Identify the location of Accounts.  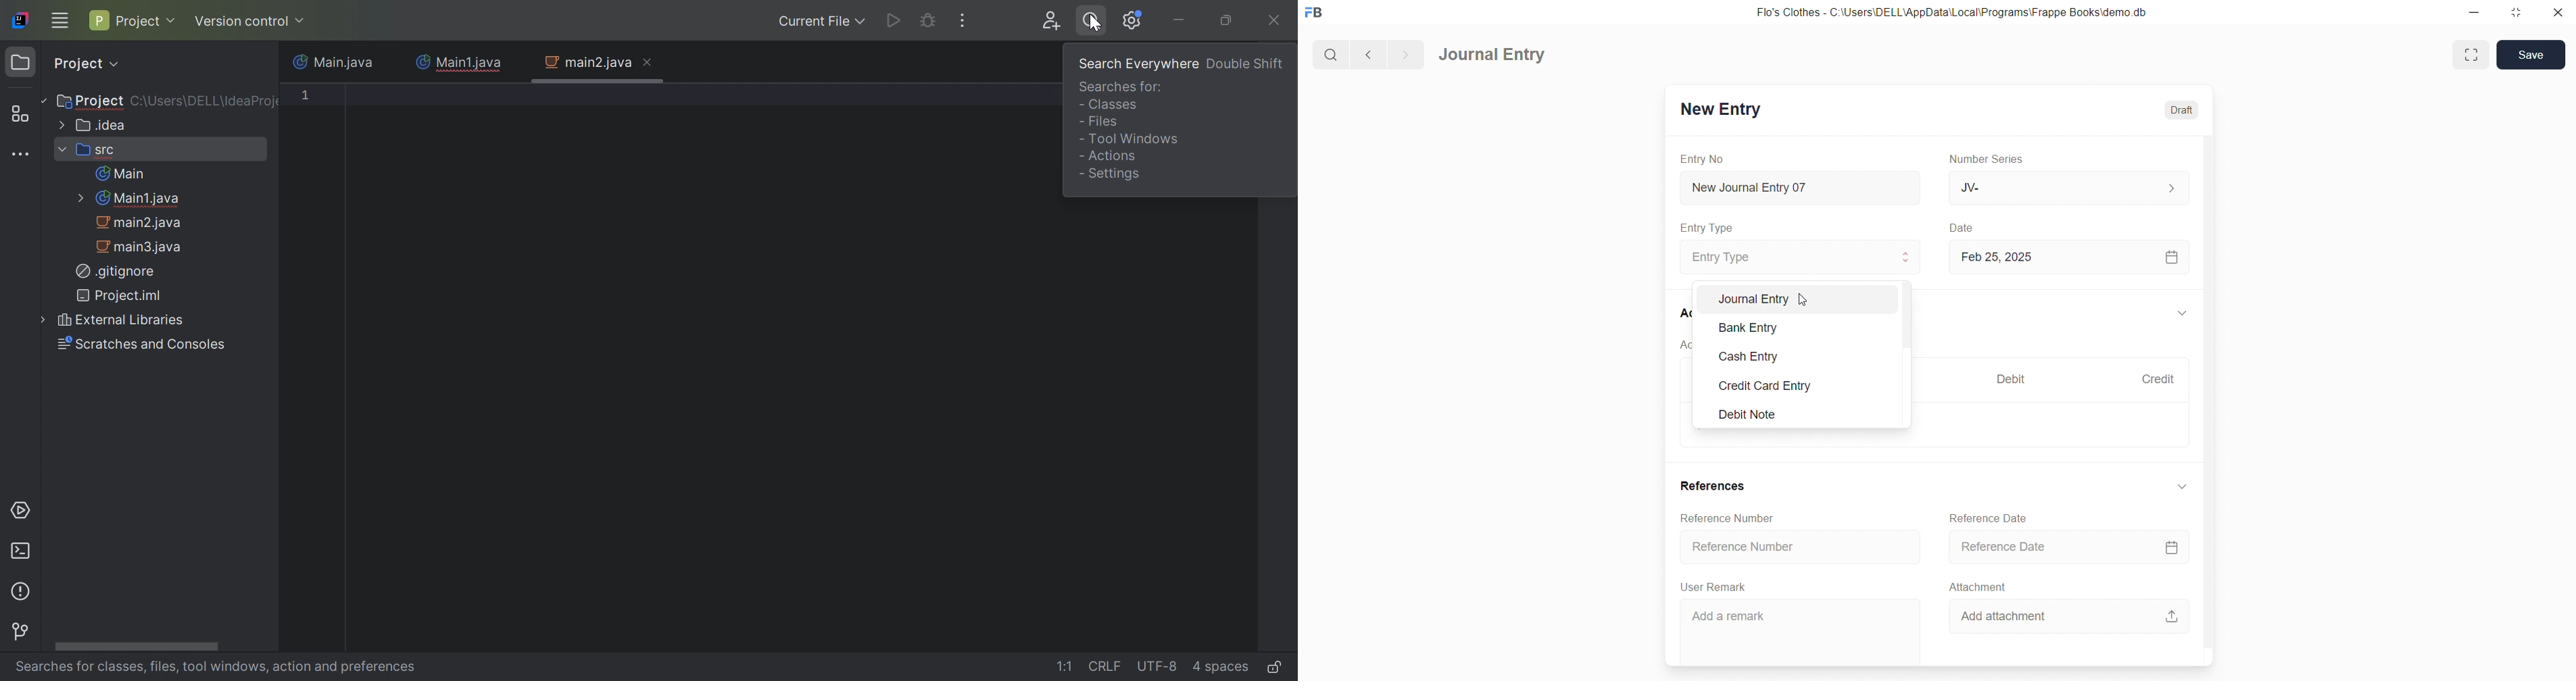
(1682, 314).